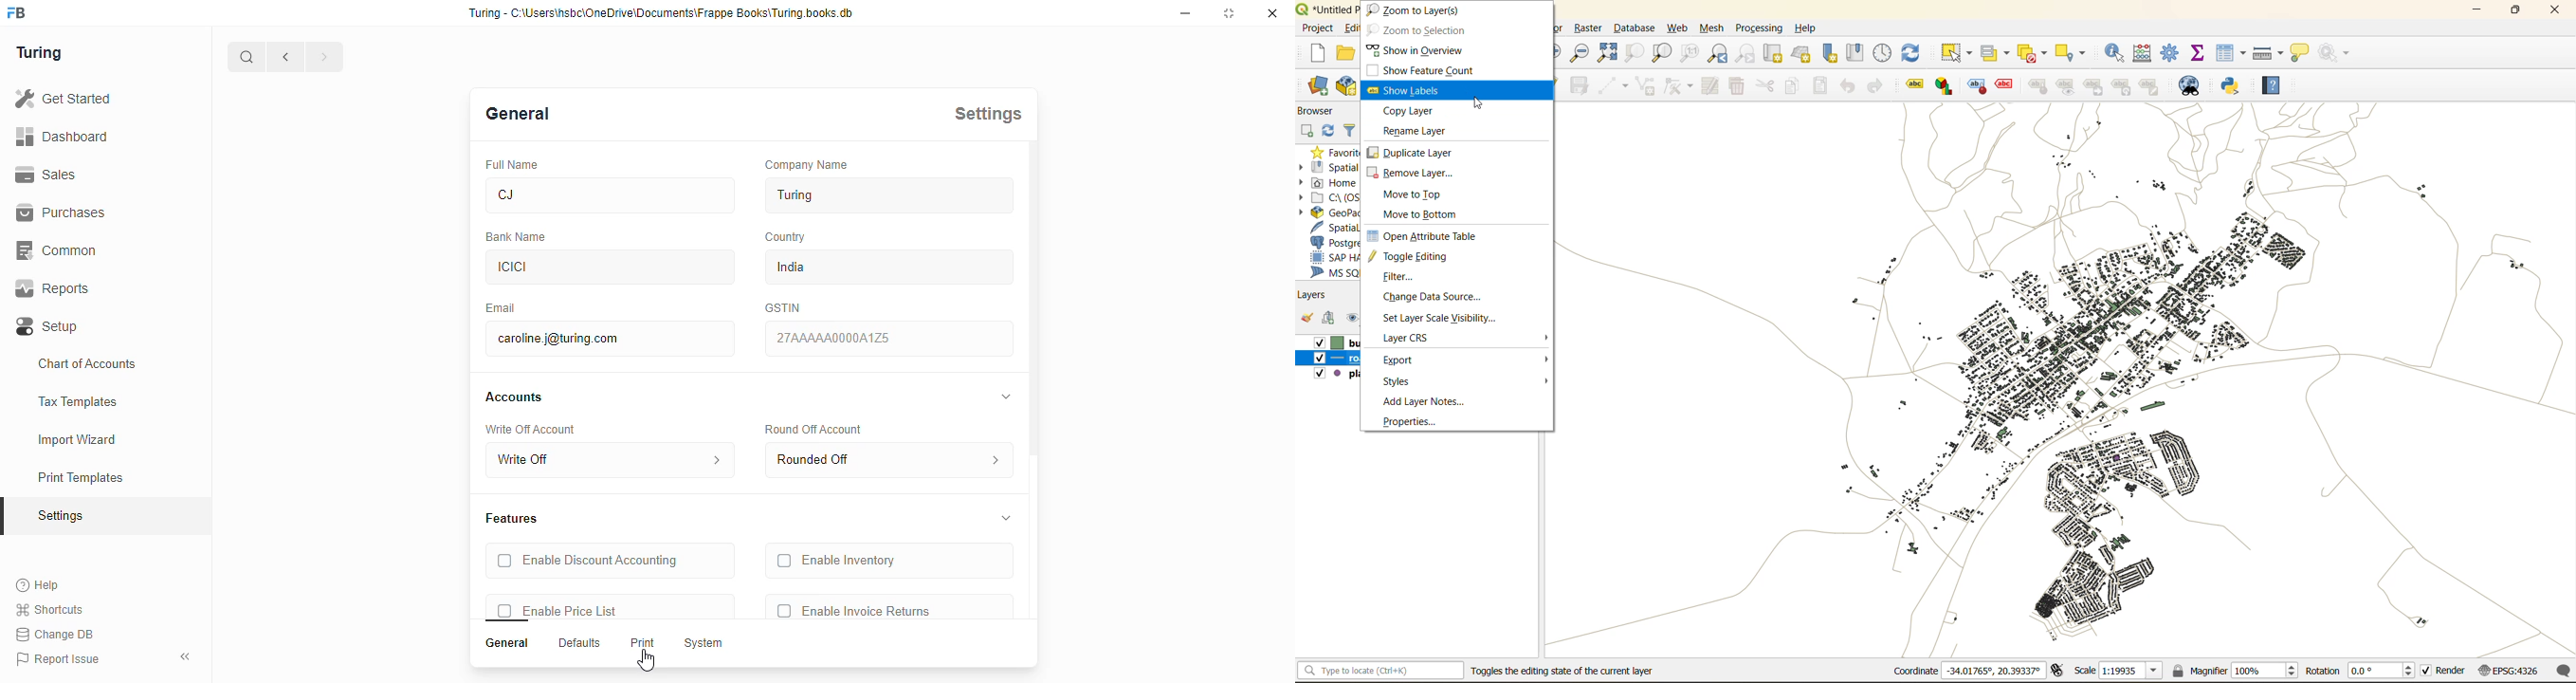 The width and height of the screenshot is (2576, 700). I want to click on tax templates, so click(77, 401).